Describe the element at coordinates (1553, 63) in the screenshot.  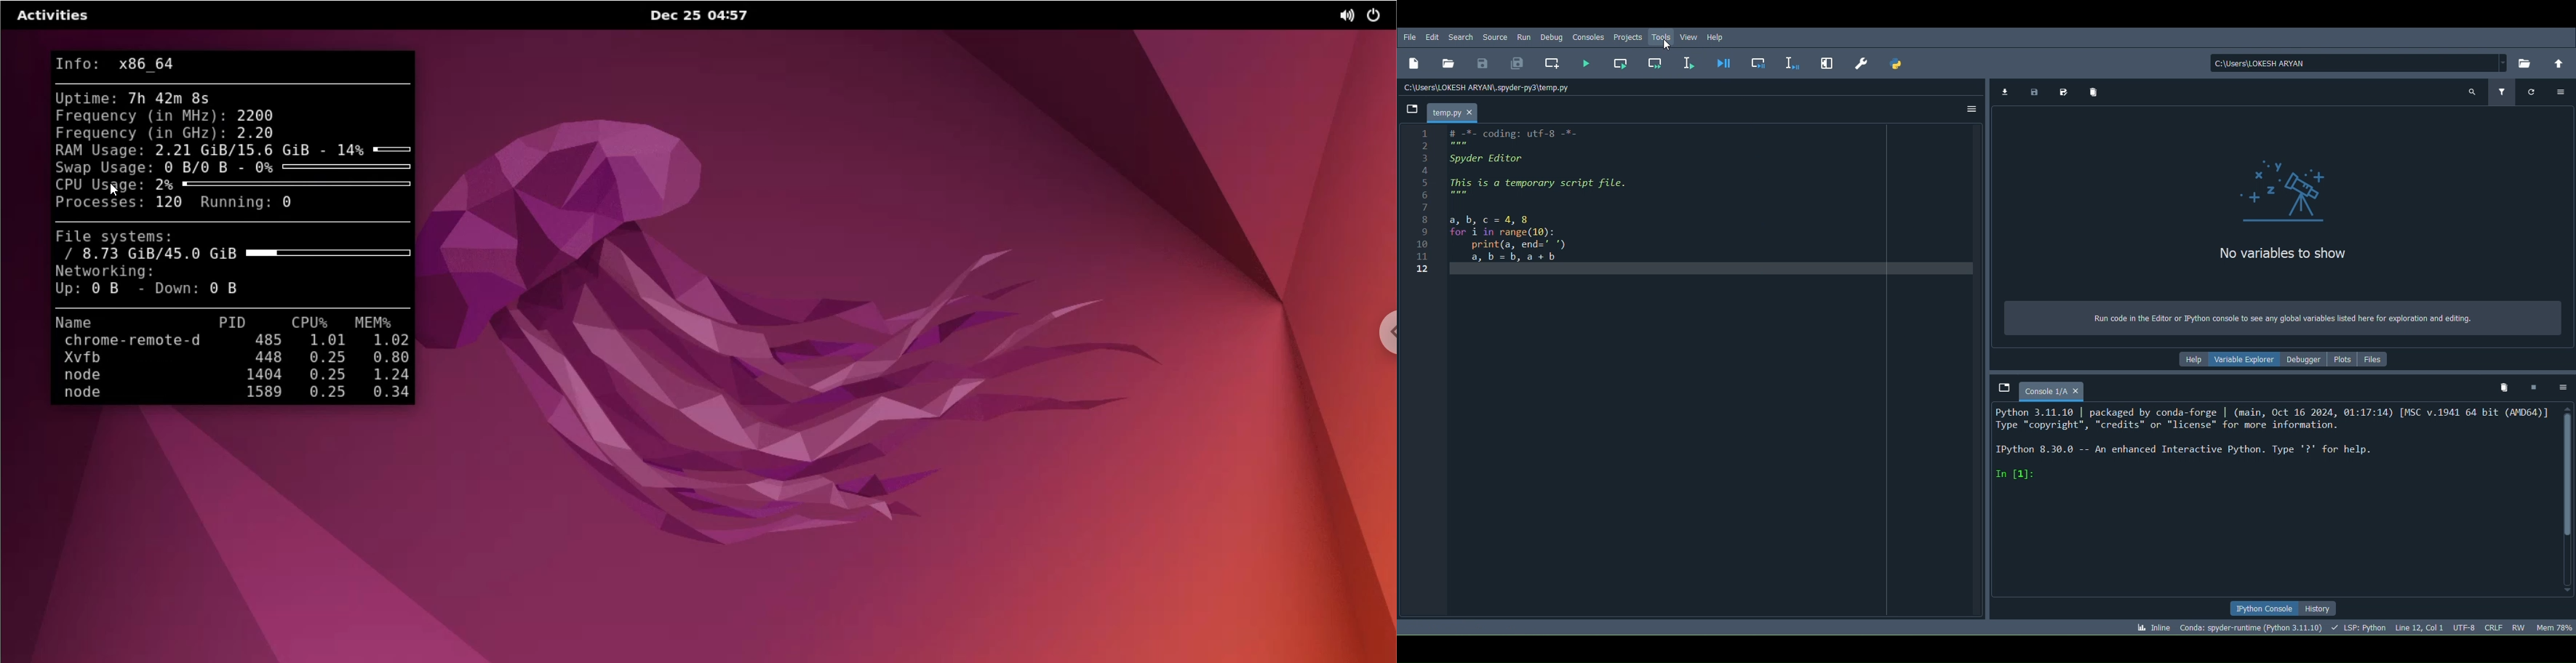
I see `Create a new cell at the current line (Ctrl + 2)` at that location.